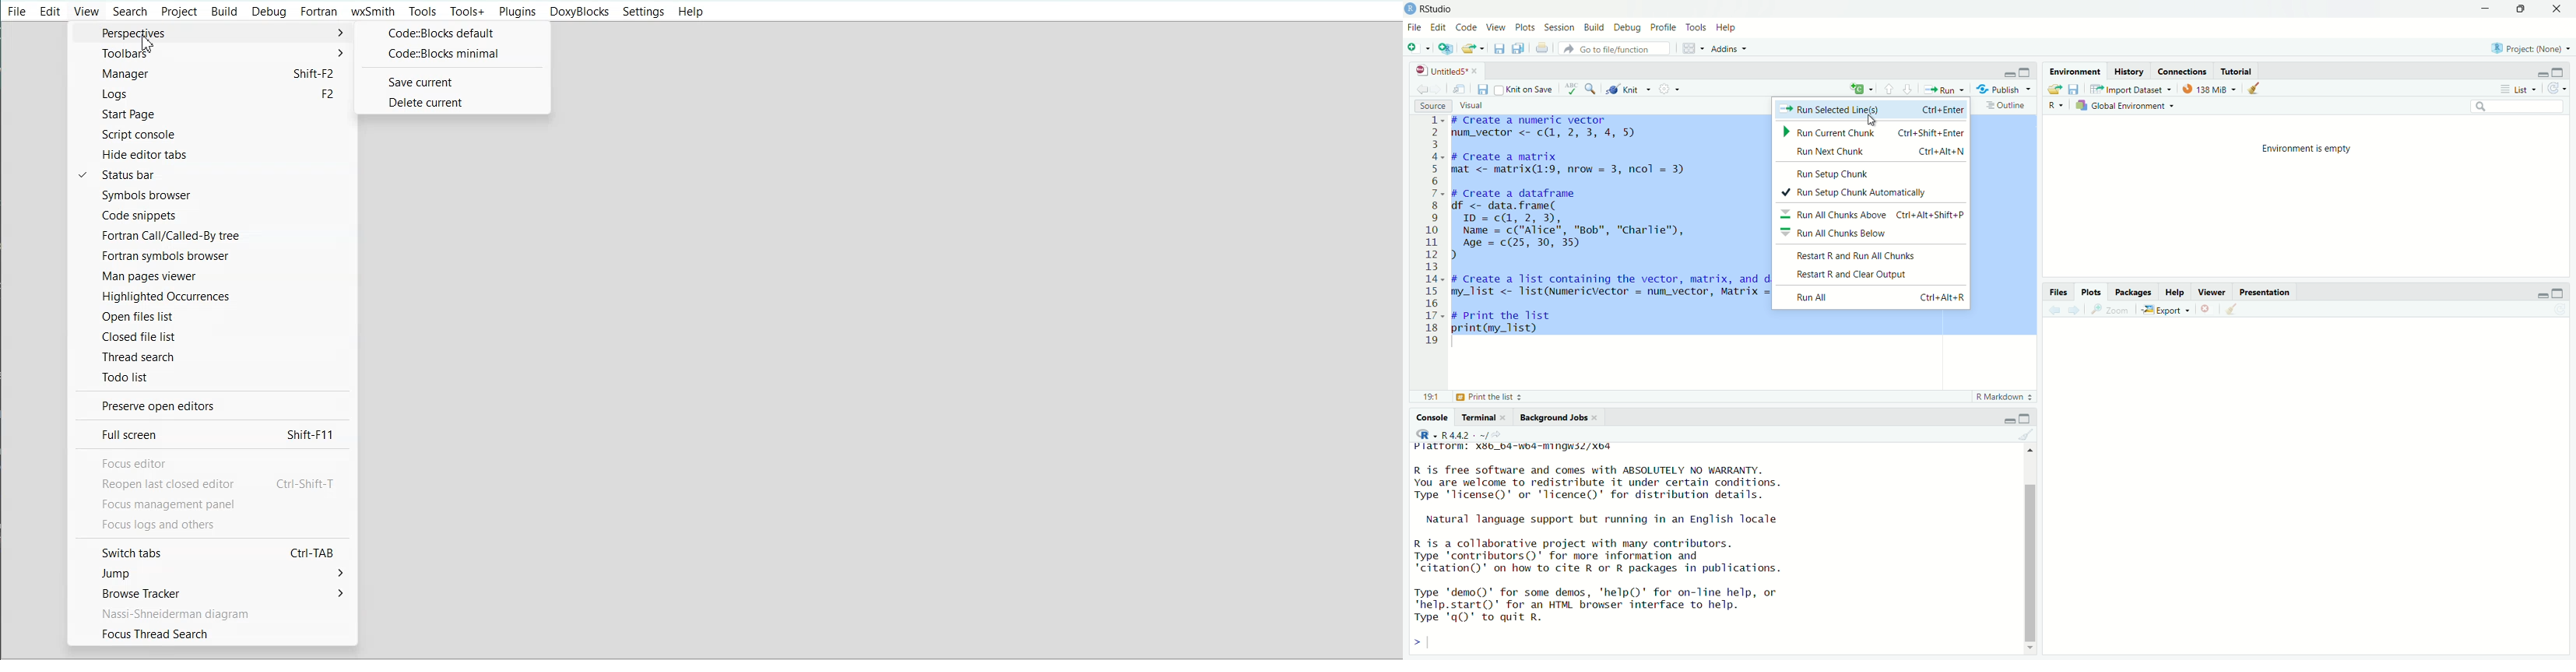 The height and width of the screenshot is (672, 2576). Describe the element at coordinates (1478, 104) in the screenshot. I see `Visual` at that location.